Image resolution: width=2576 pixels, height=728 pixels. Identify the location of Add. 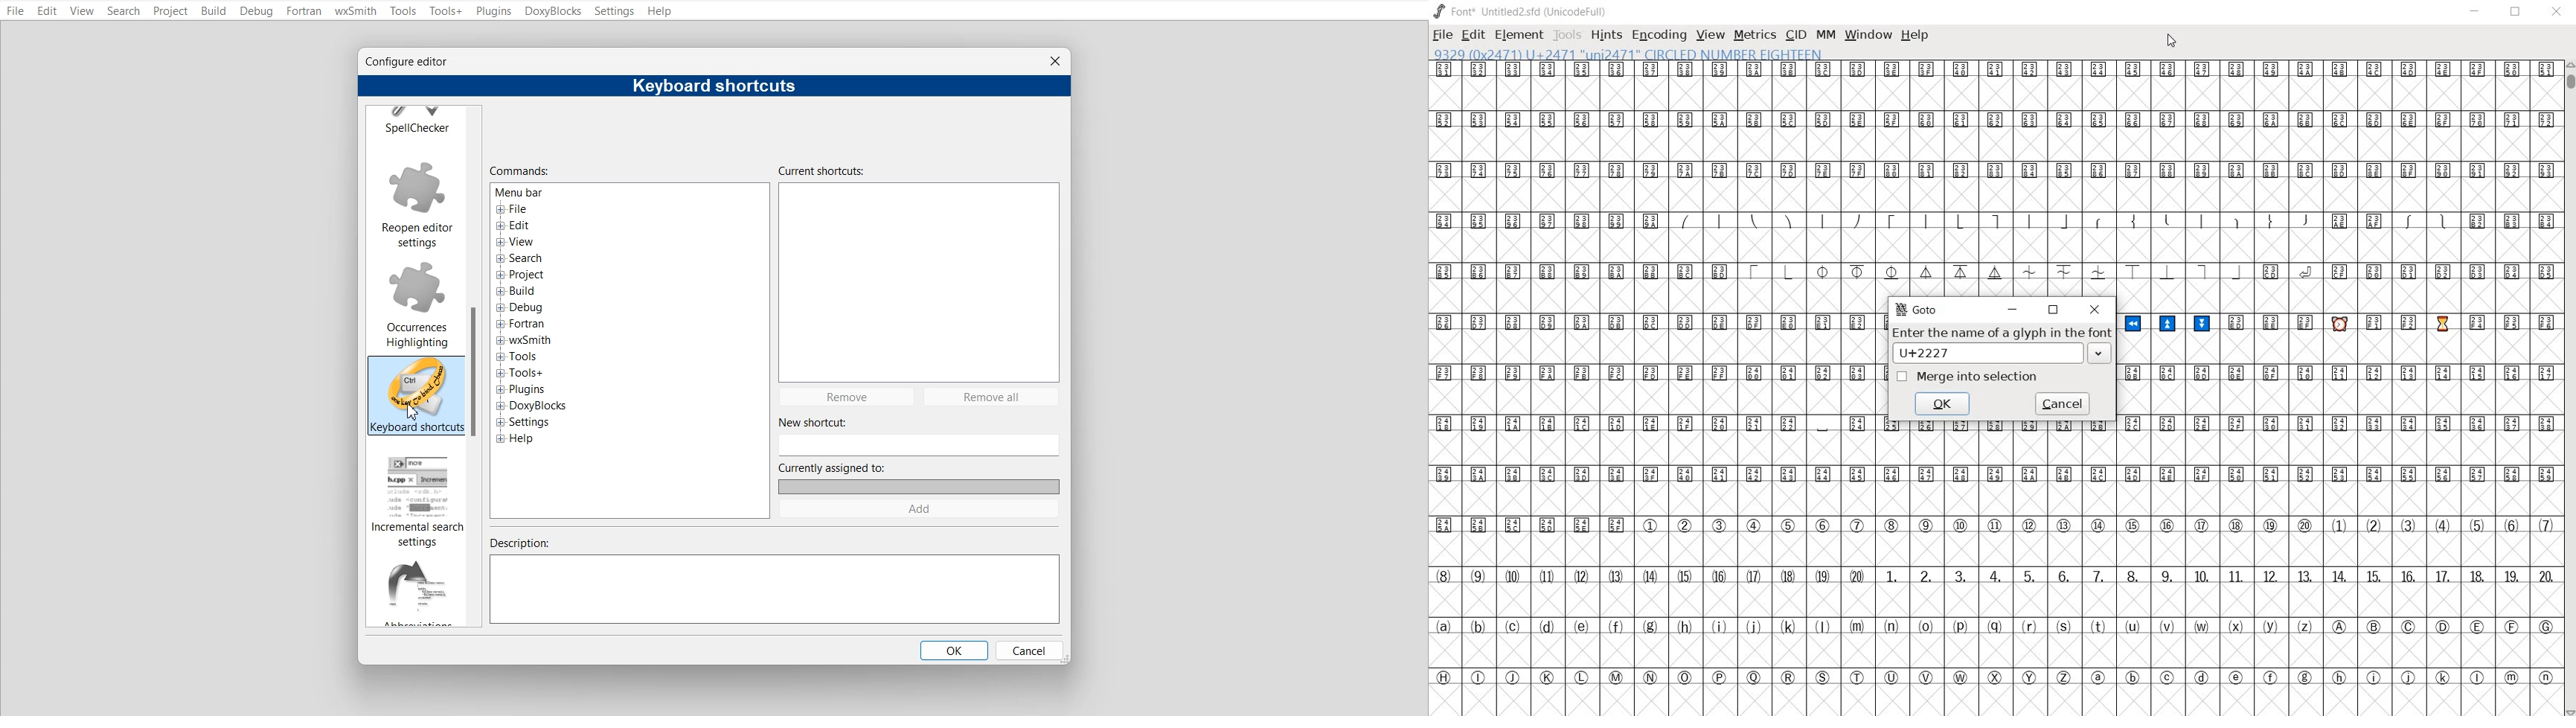
(919, 509).